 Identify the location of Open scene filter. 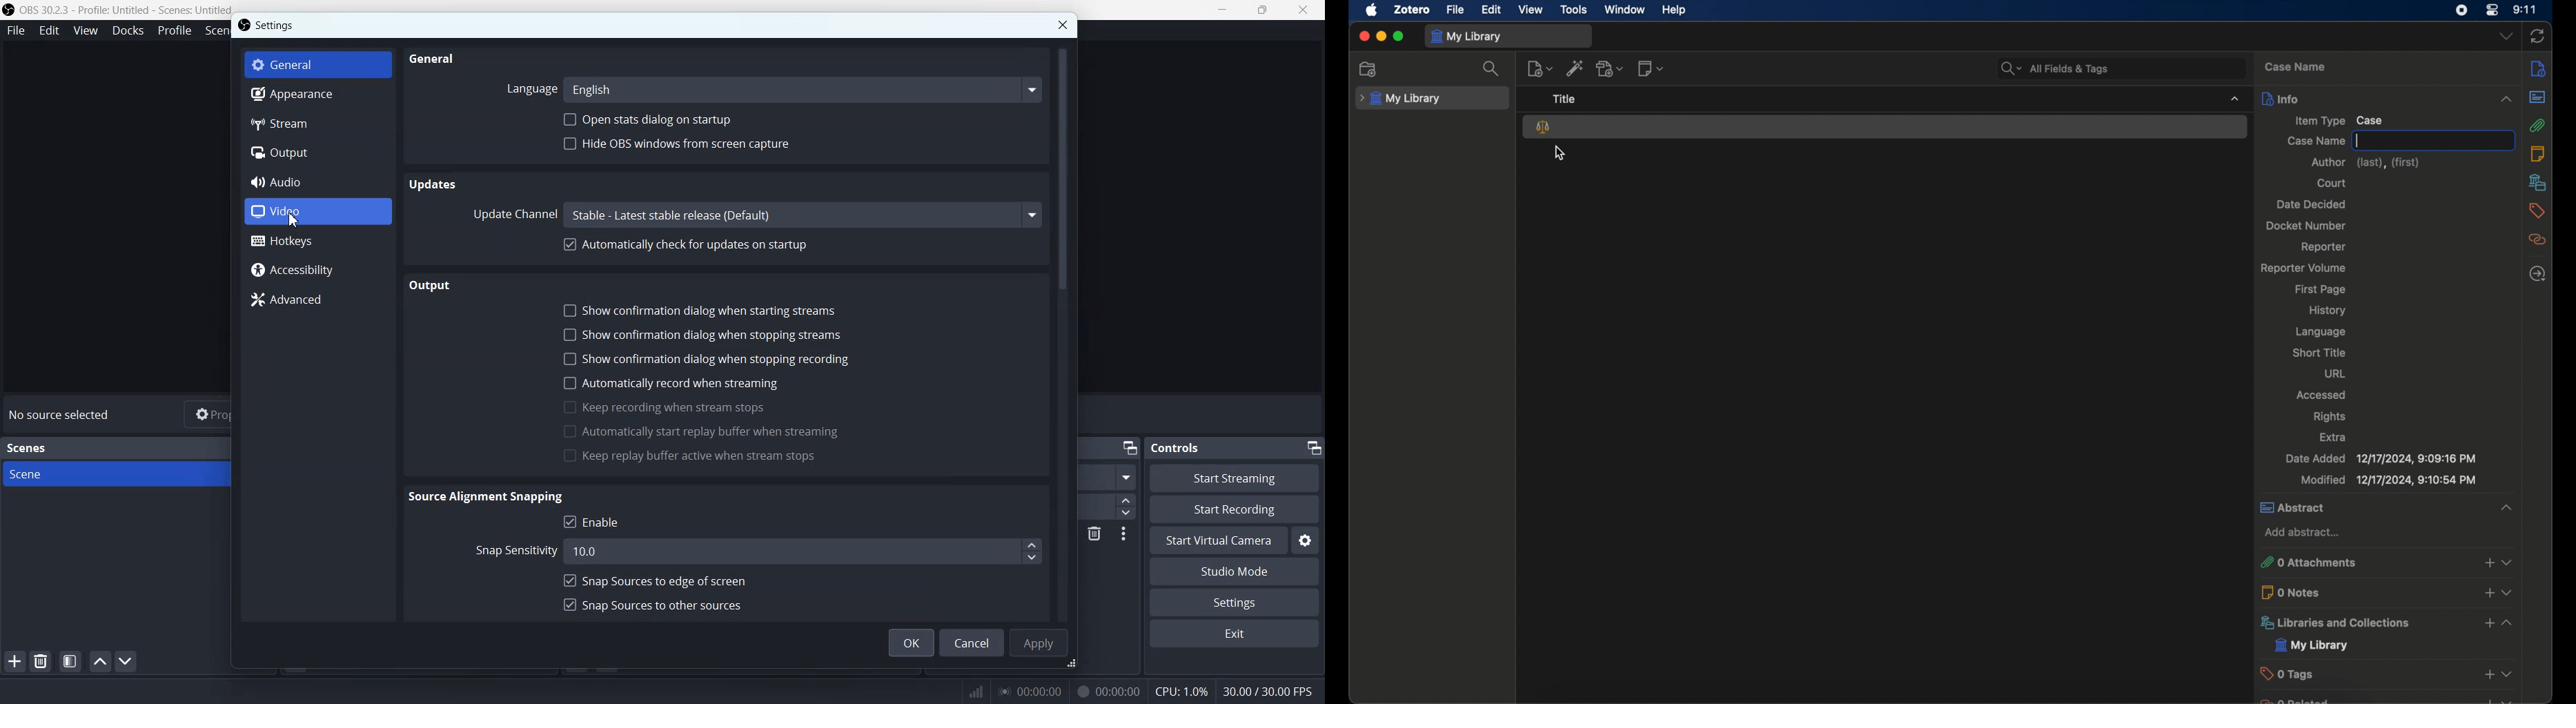
(70, 661).